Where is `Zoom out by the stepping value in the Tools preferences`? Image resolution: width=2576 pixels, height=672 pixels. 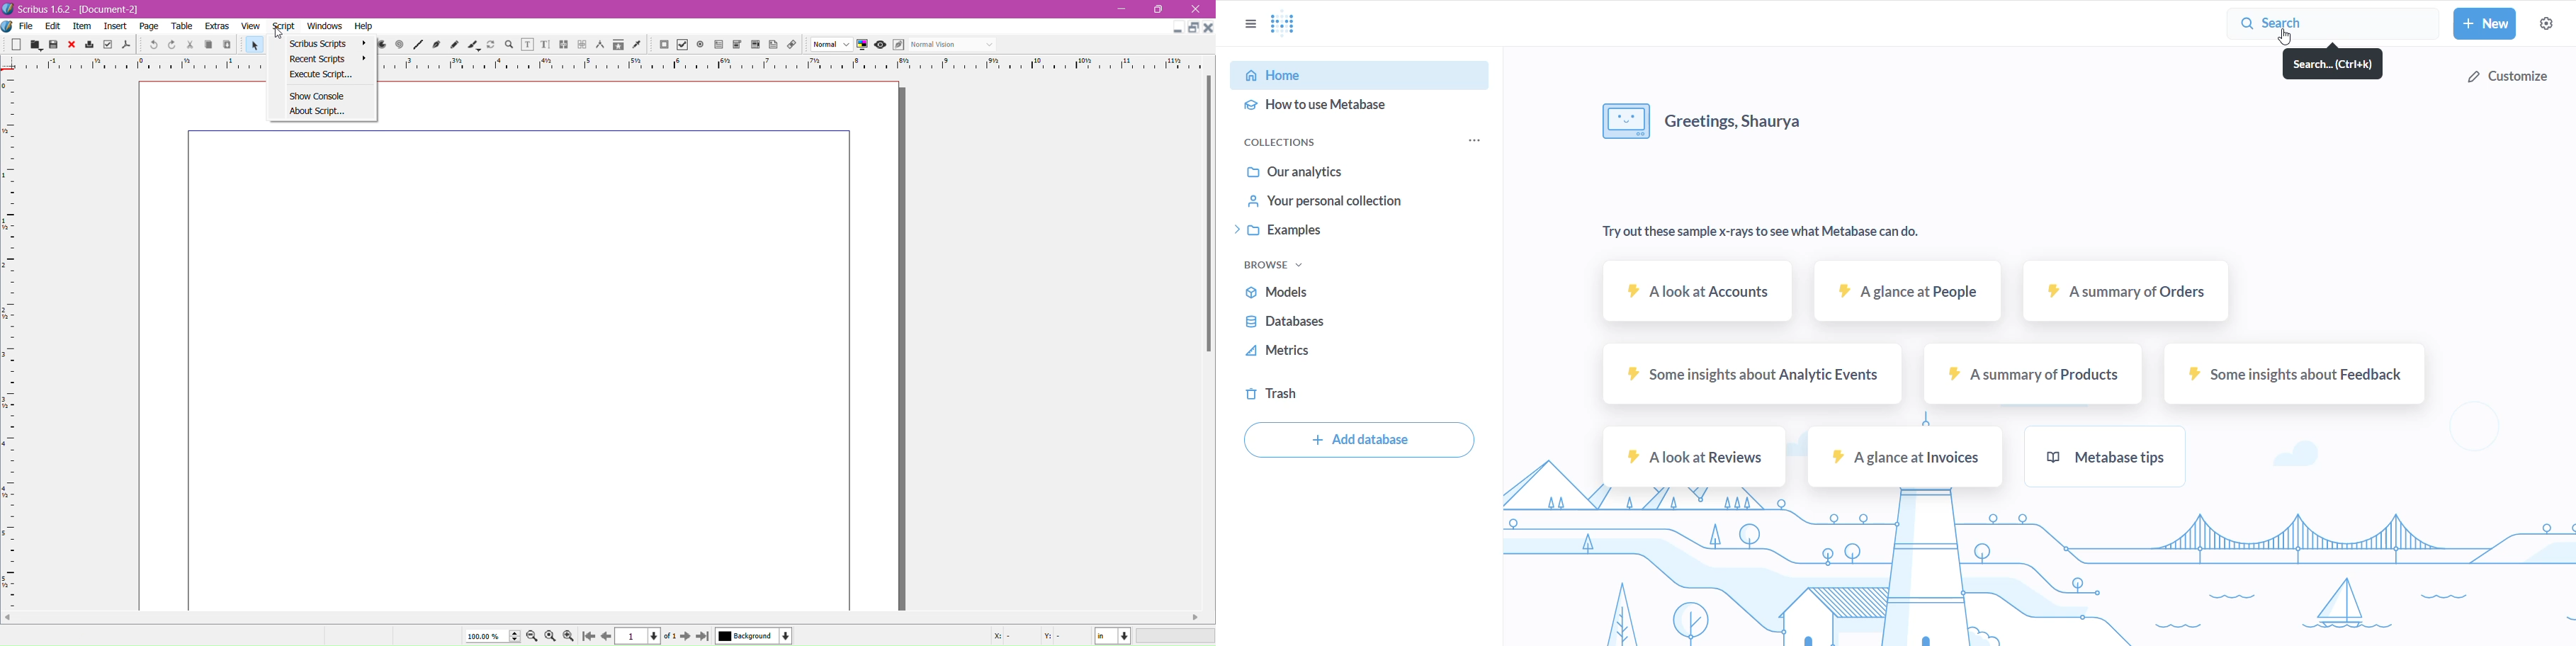
Zoom out by the stepping value in the Tools preferences is located at coordinates (531, 636).